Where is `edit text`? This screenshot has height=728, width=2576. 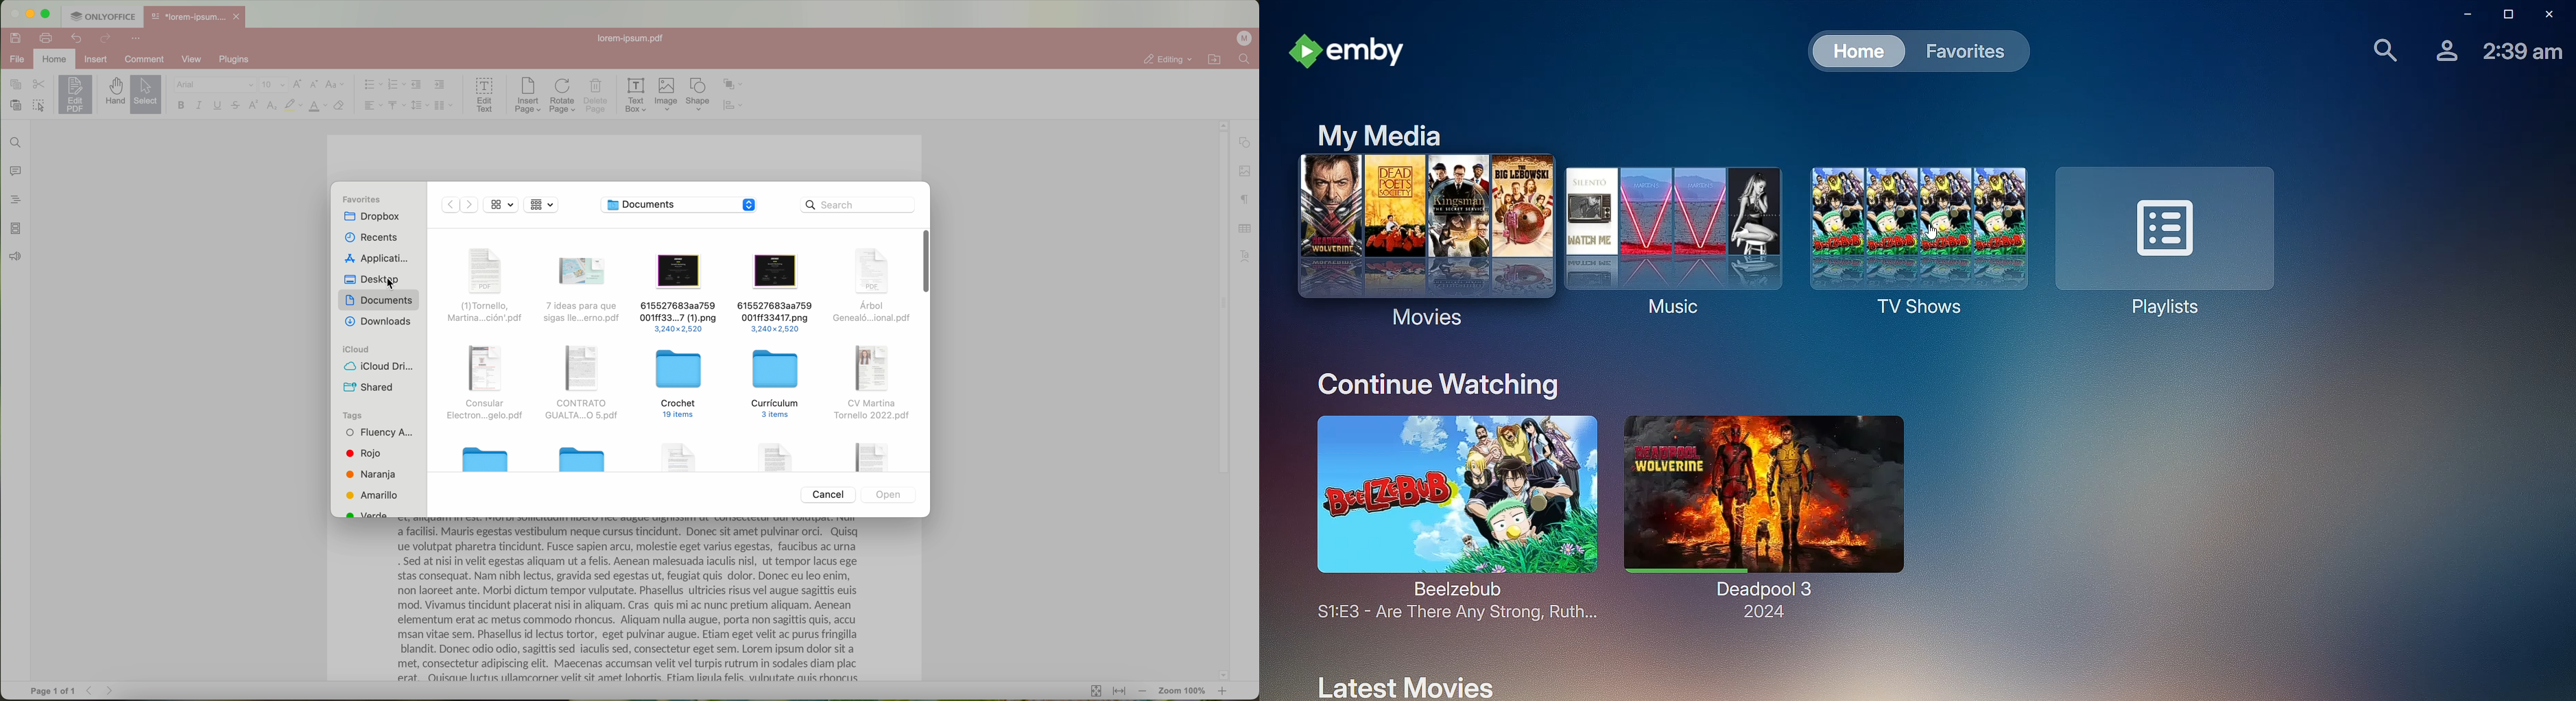
edit text is located at coordinates (485, 94).